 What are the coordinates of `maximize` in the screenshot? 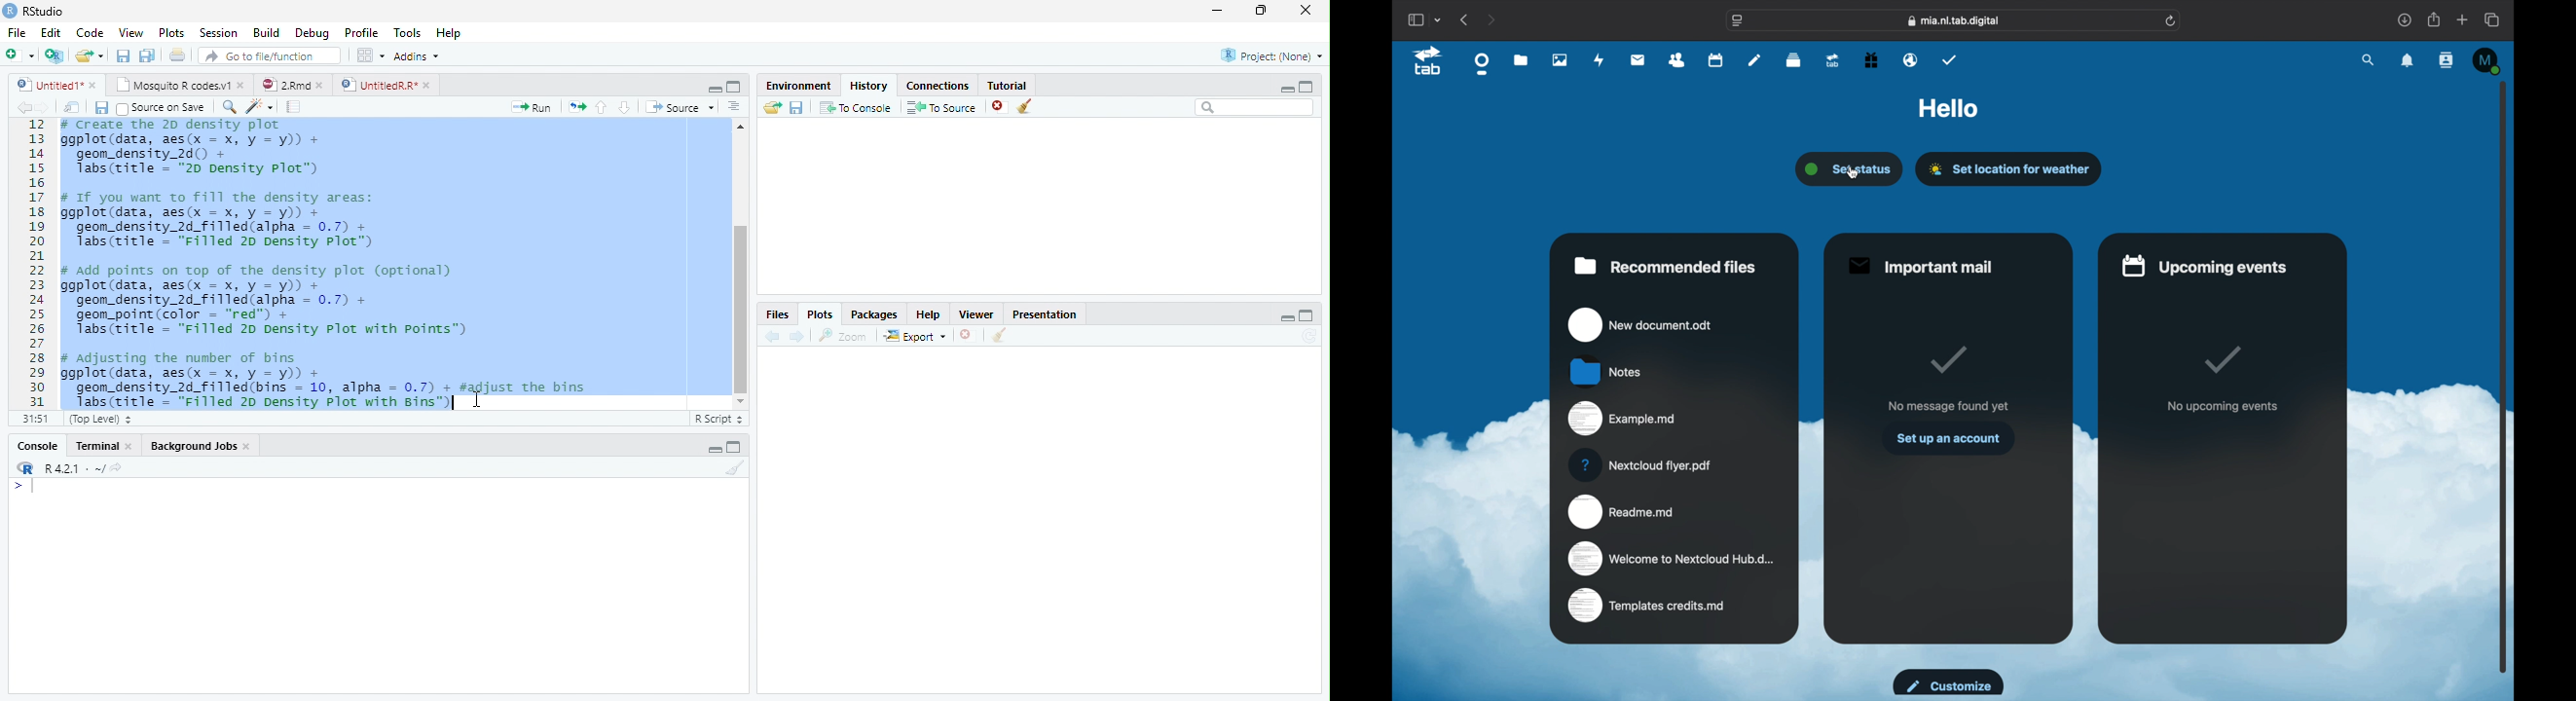 It's located at (736, 447).